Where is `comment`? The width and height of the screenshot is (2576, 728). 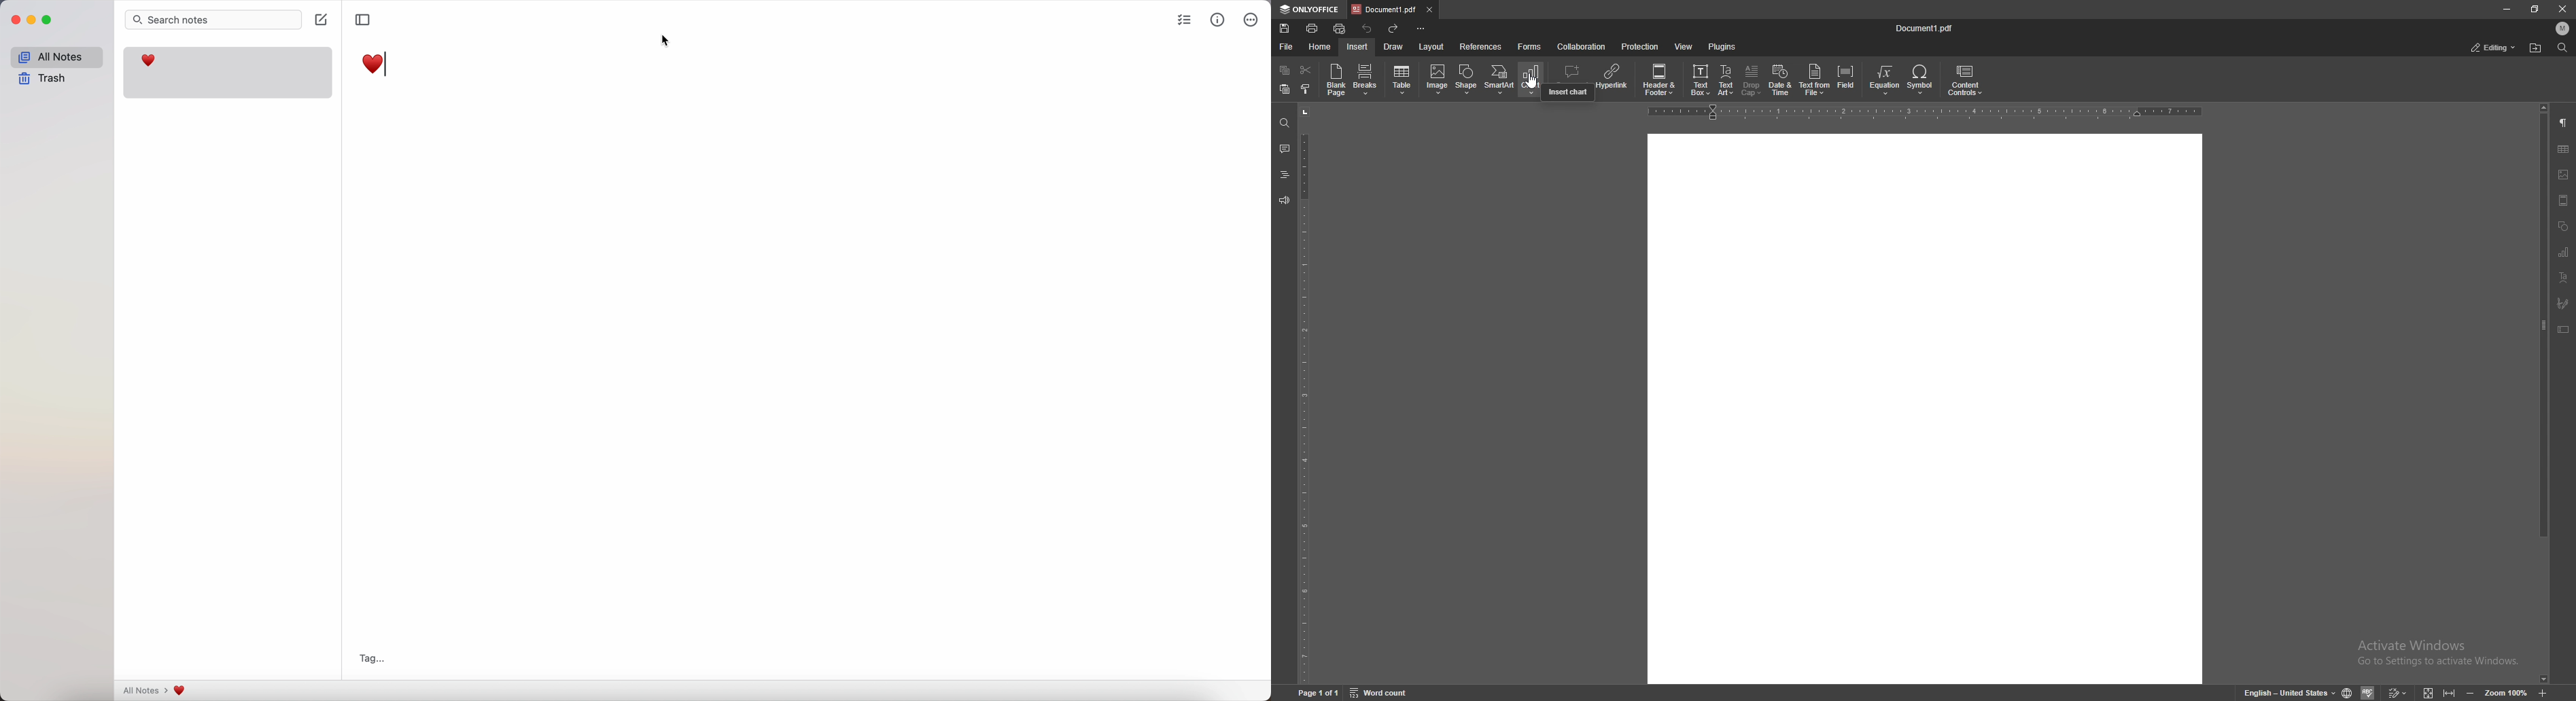
comment is located at coordinates (1571, 73).